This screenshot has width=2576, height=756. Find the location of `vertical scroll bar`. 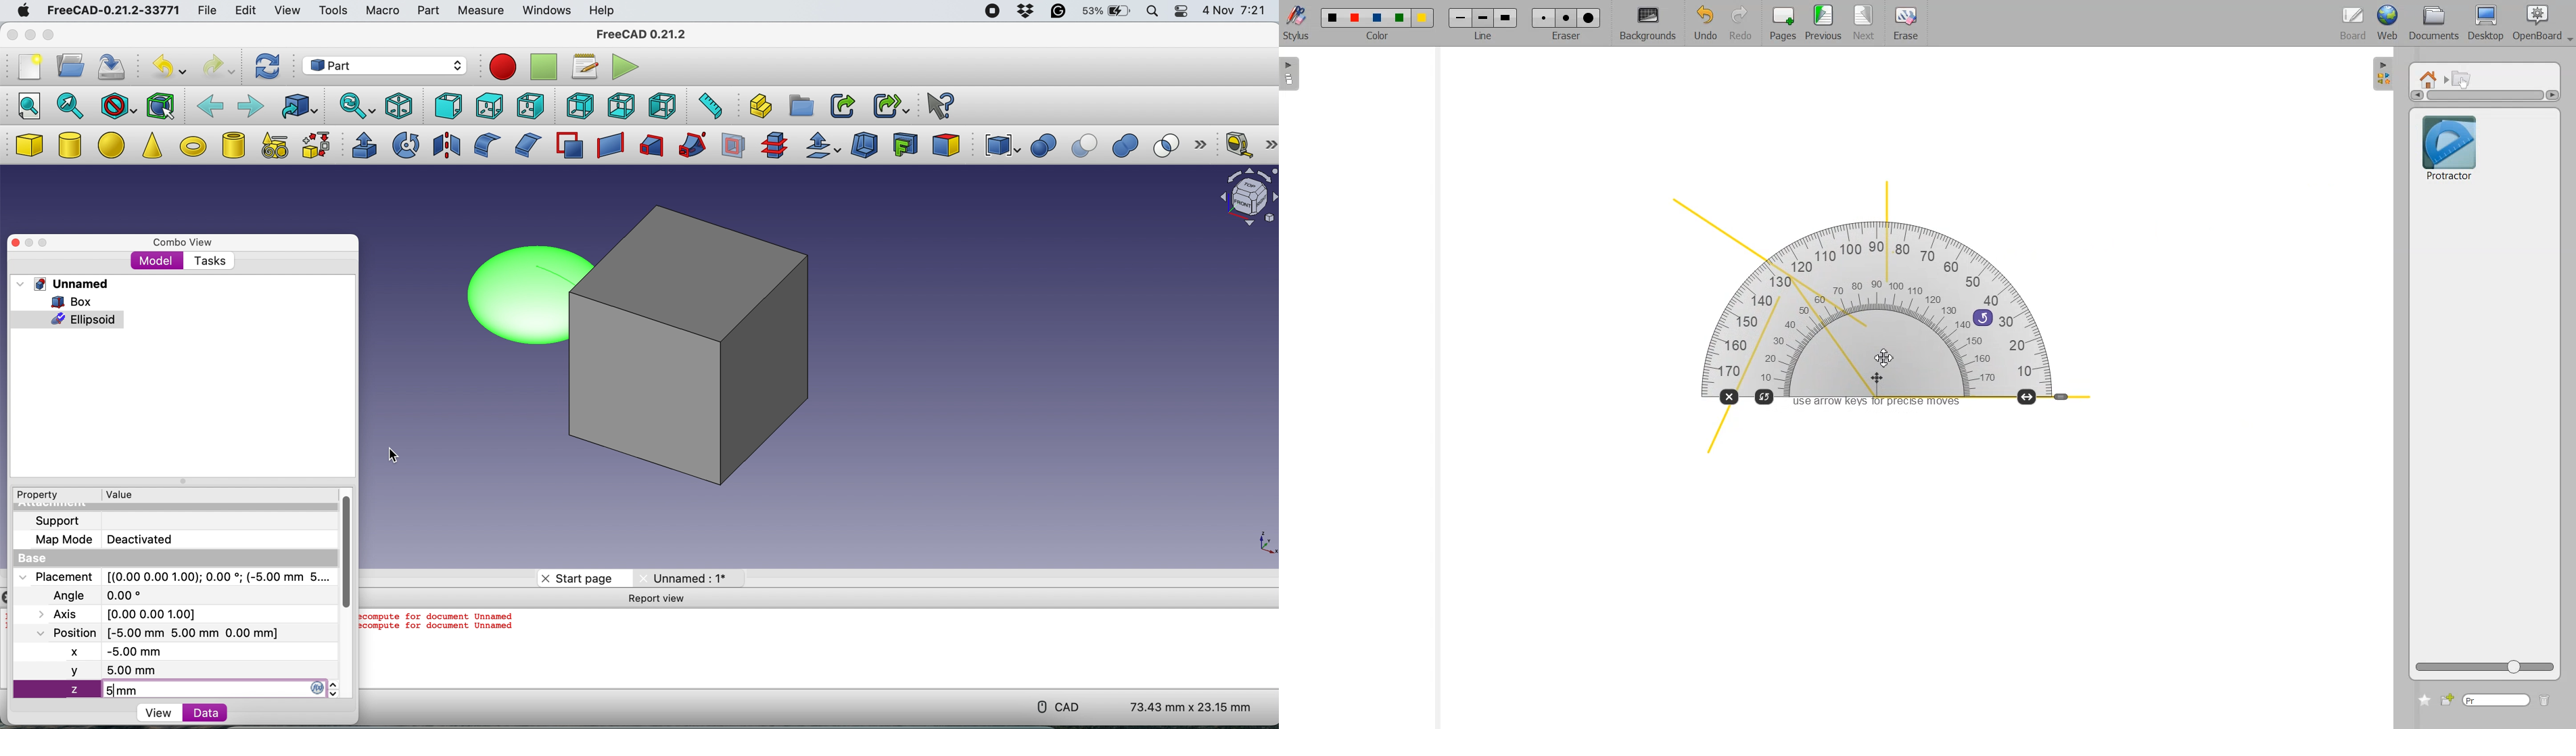

vertical scroll bar is located at coordinates (343, 549).